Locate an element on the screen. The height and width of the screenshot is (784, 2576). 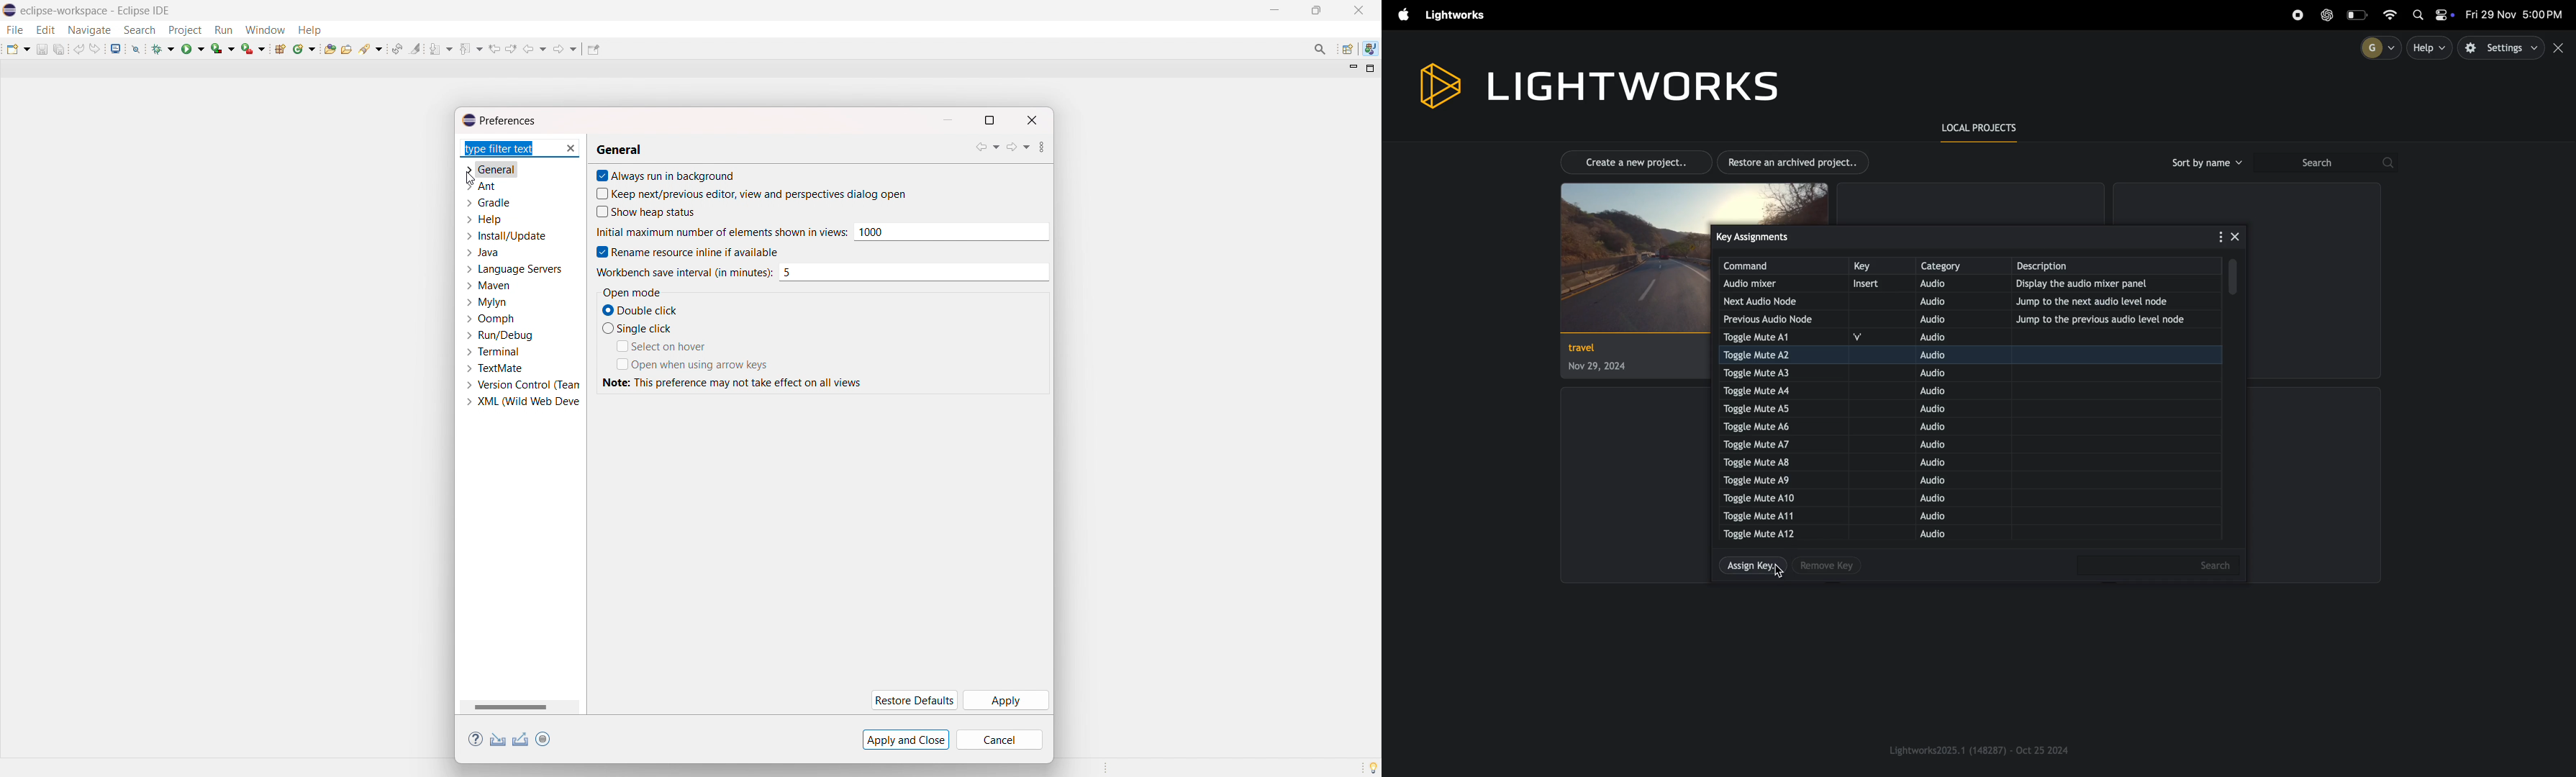
view next location is located at coordinates (511, 47).